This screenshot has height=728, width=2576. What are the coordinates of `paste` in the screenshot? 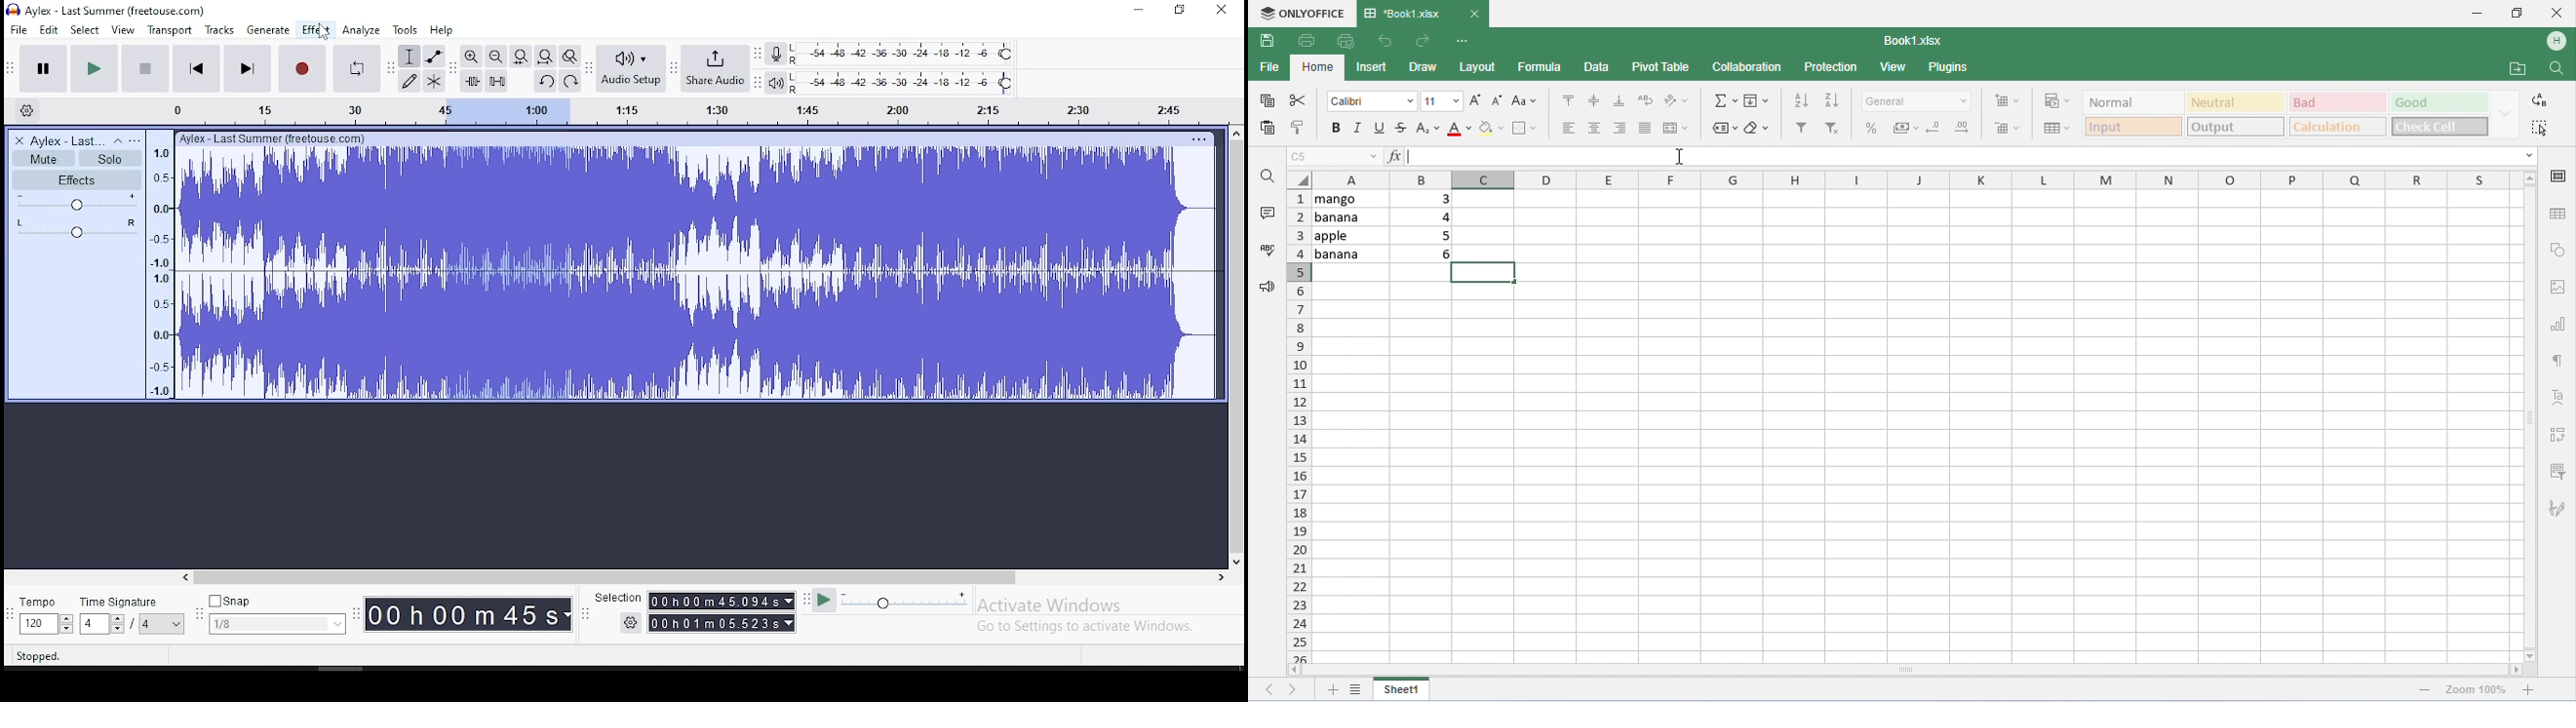 It's located at (1268, 127).